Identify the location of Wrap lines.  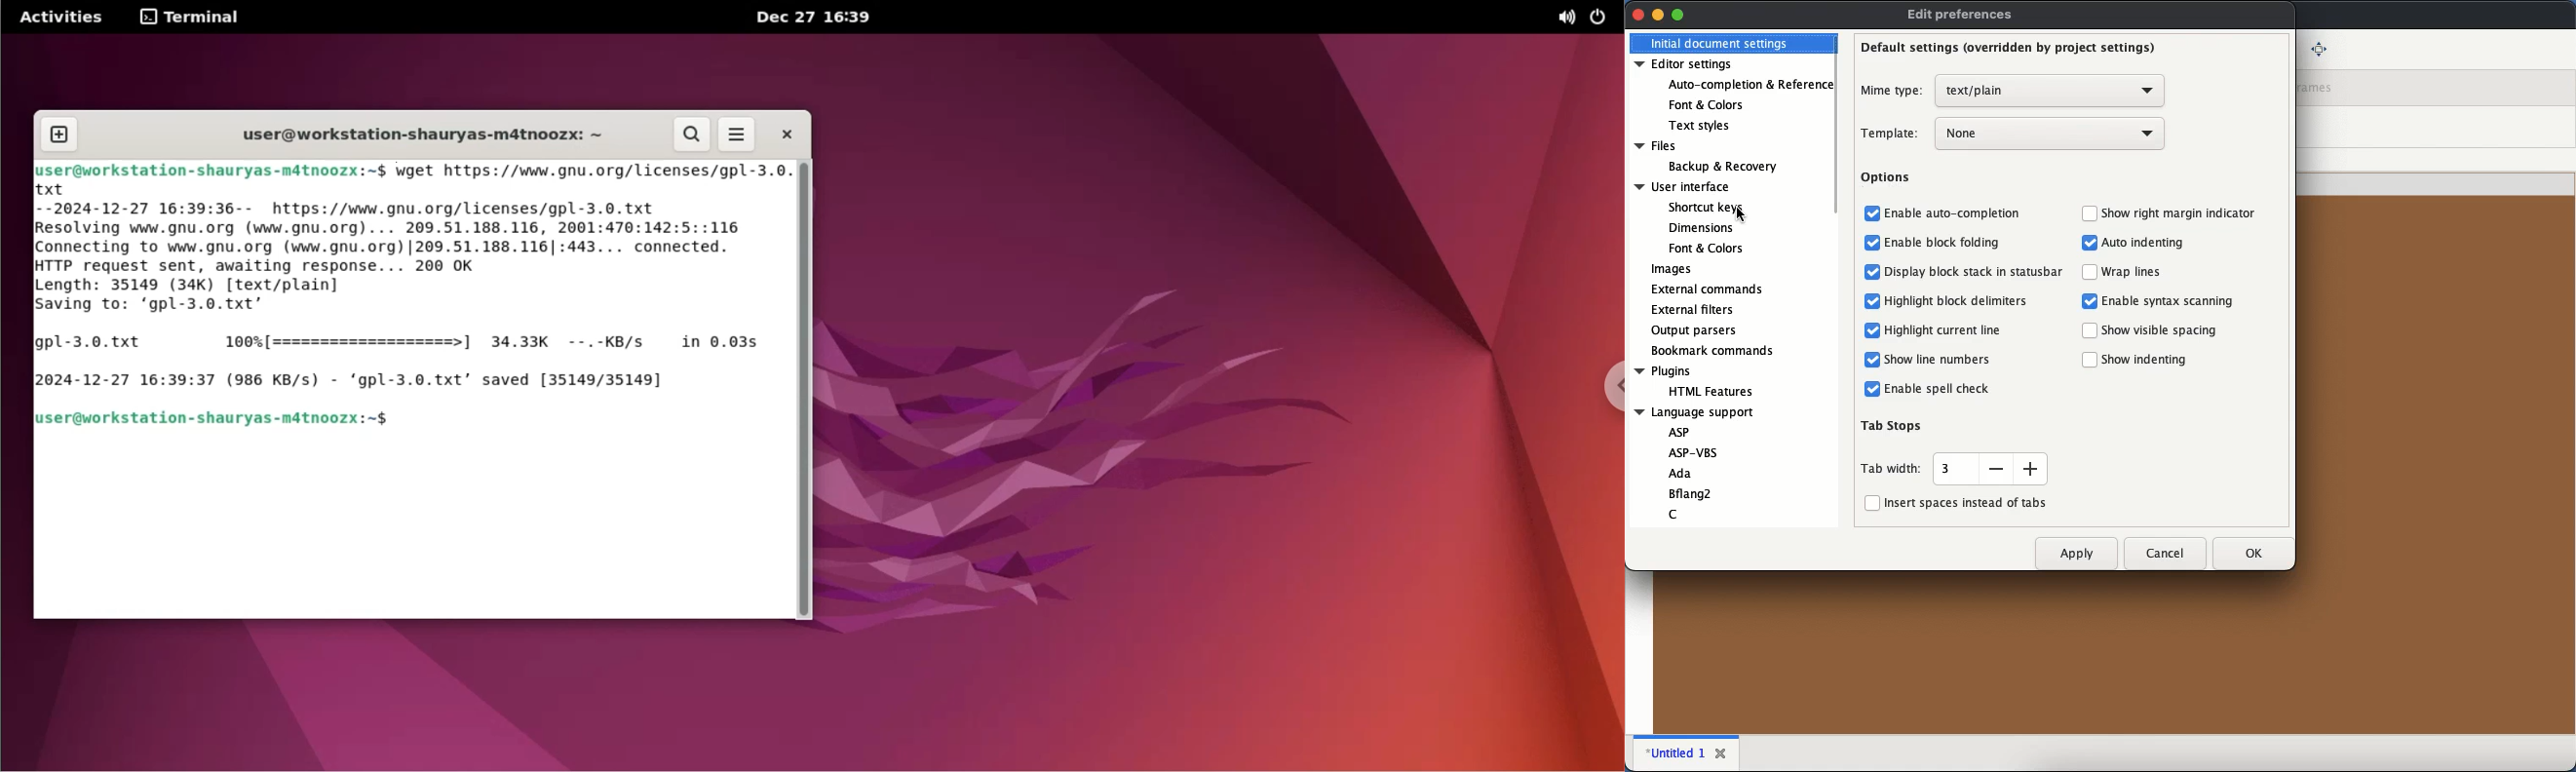
(2136, 271).